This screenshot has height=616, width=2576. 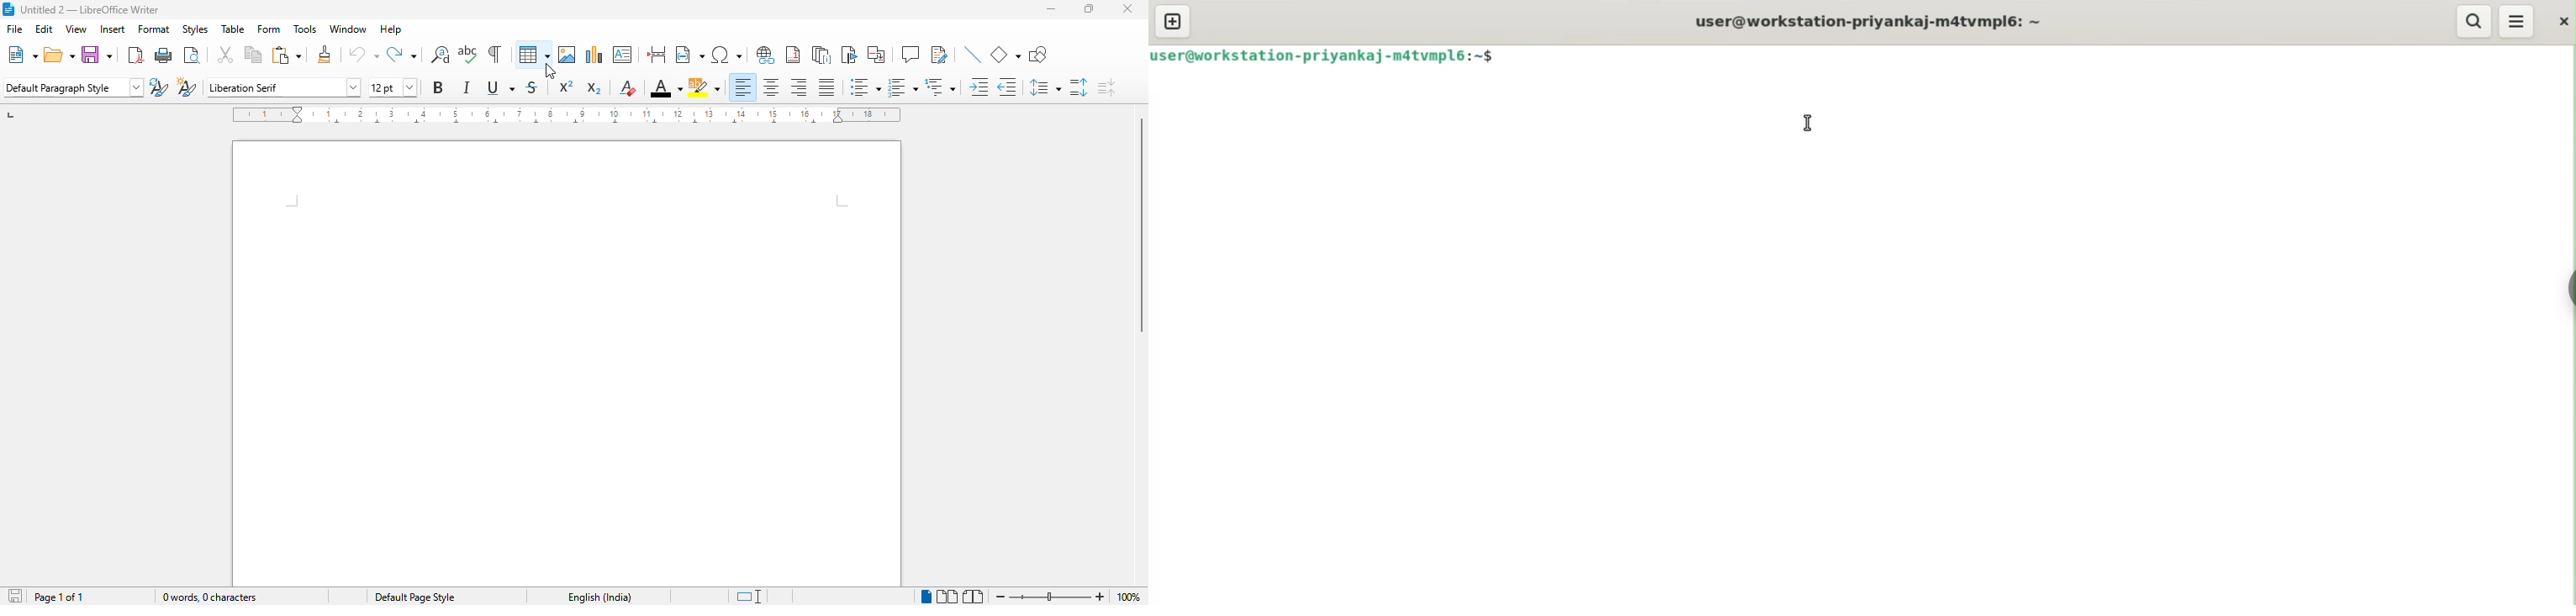 What do you see at coordinates (72, 87) in the screenshot?
I see `set page style` at bounding box center [72, 87].